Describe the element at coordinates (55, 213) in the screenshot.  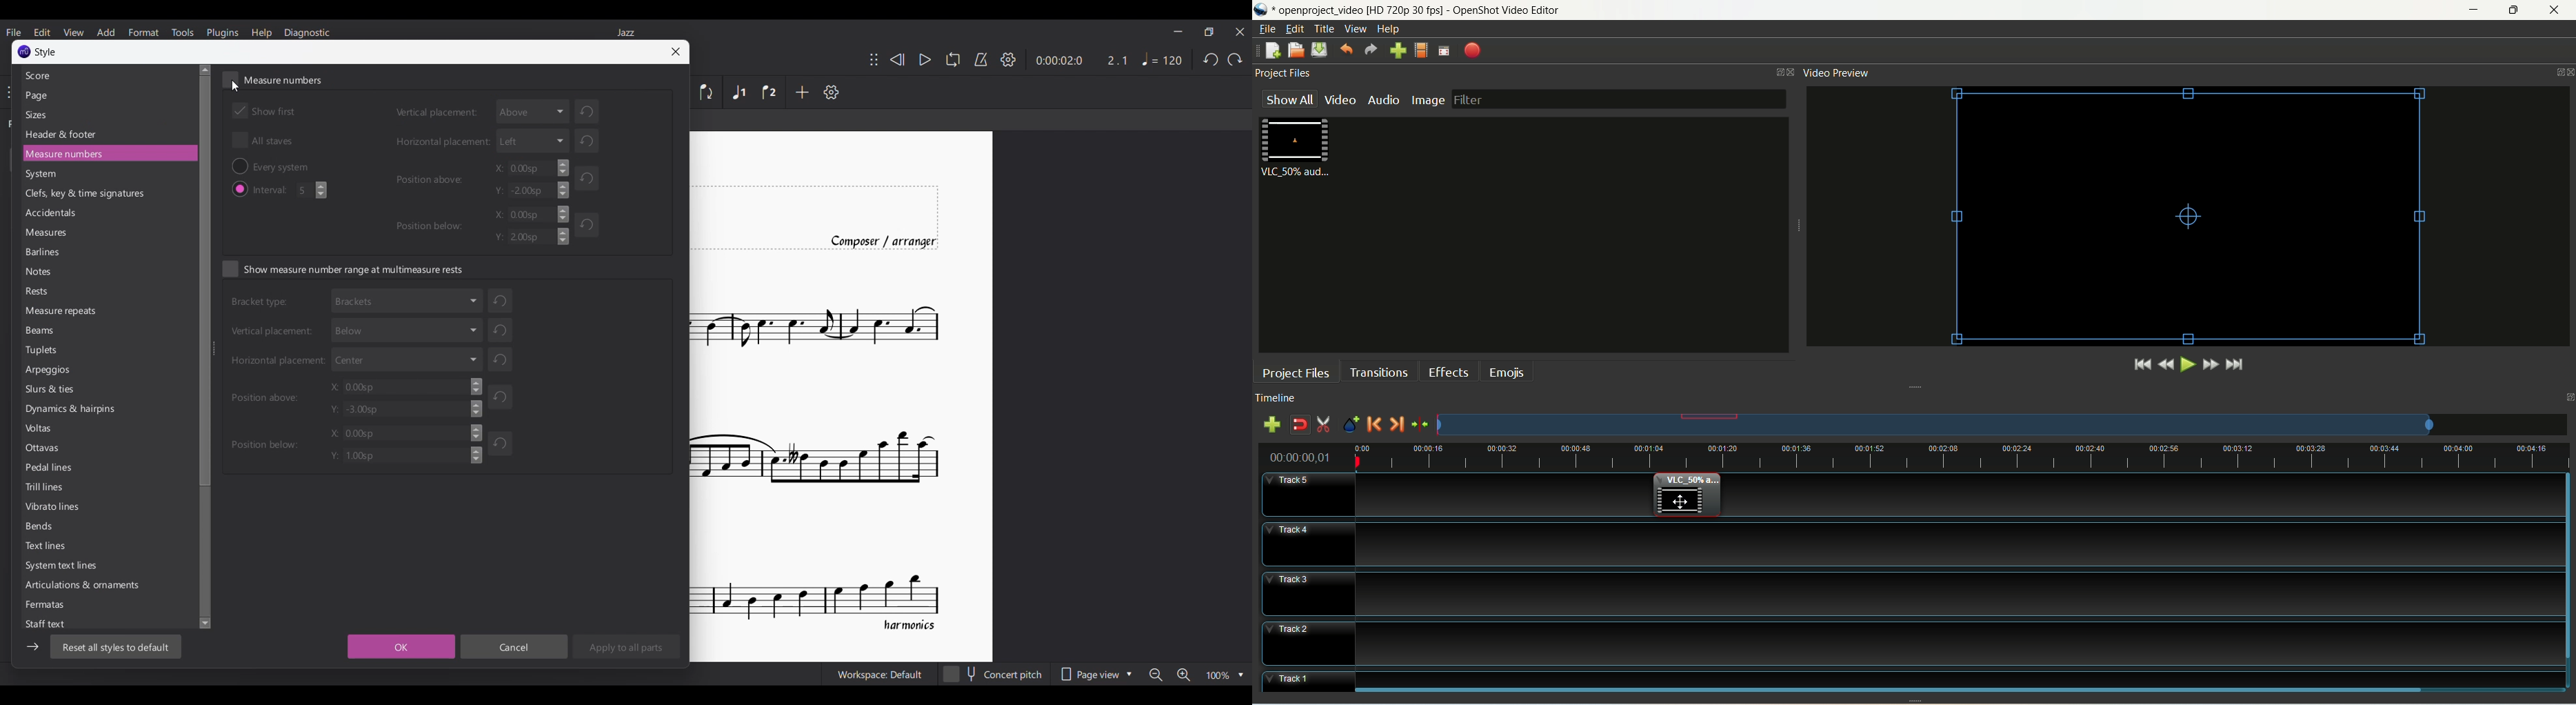
I see `Accidentals` at that location.